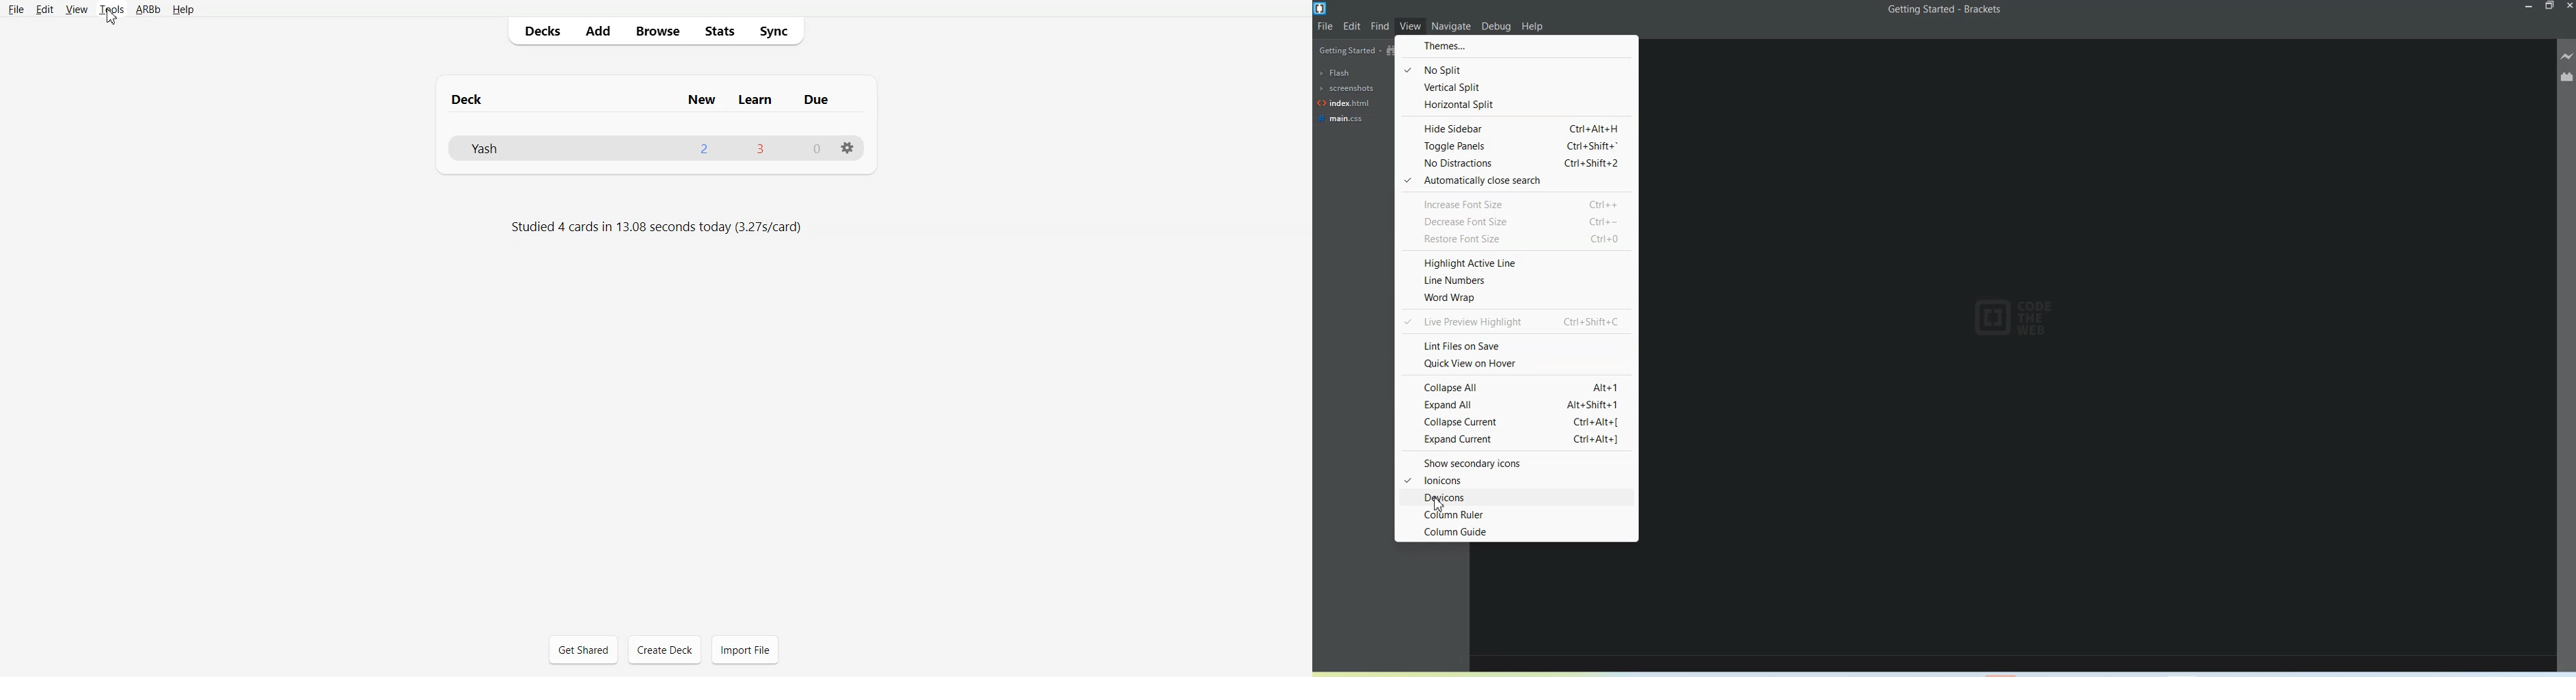 The width and height of the screenshot is (2576, 700). Describe the element at coordinates (1515, 321) in the screenshot. I see `Live Preview Highlight` at that location.